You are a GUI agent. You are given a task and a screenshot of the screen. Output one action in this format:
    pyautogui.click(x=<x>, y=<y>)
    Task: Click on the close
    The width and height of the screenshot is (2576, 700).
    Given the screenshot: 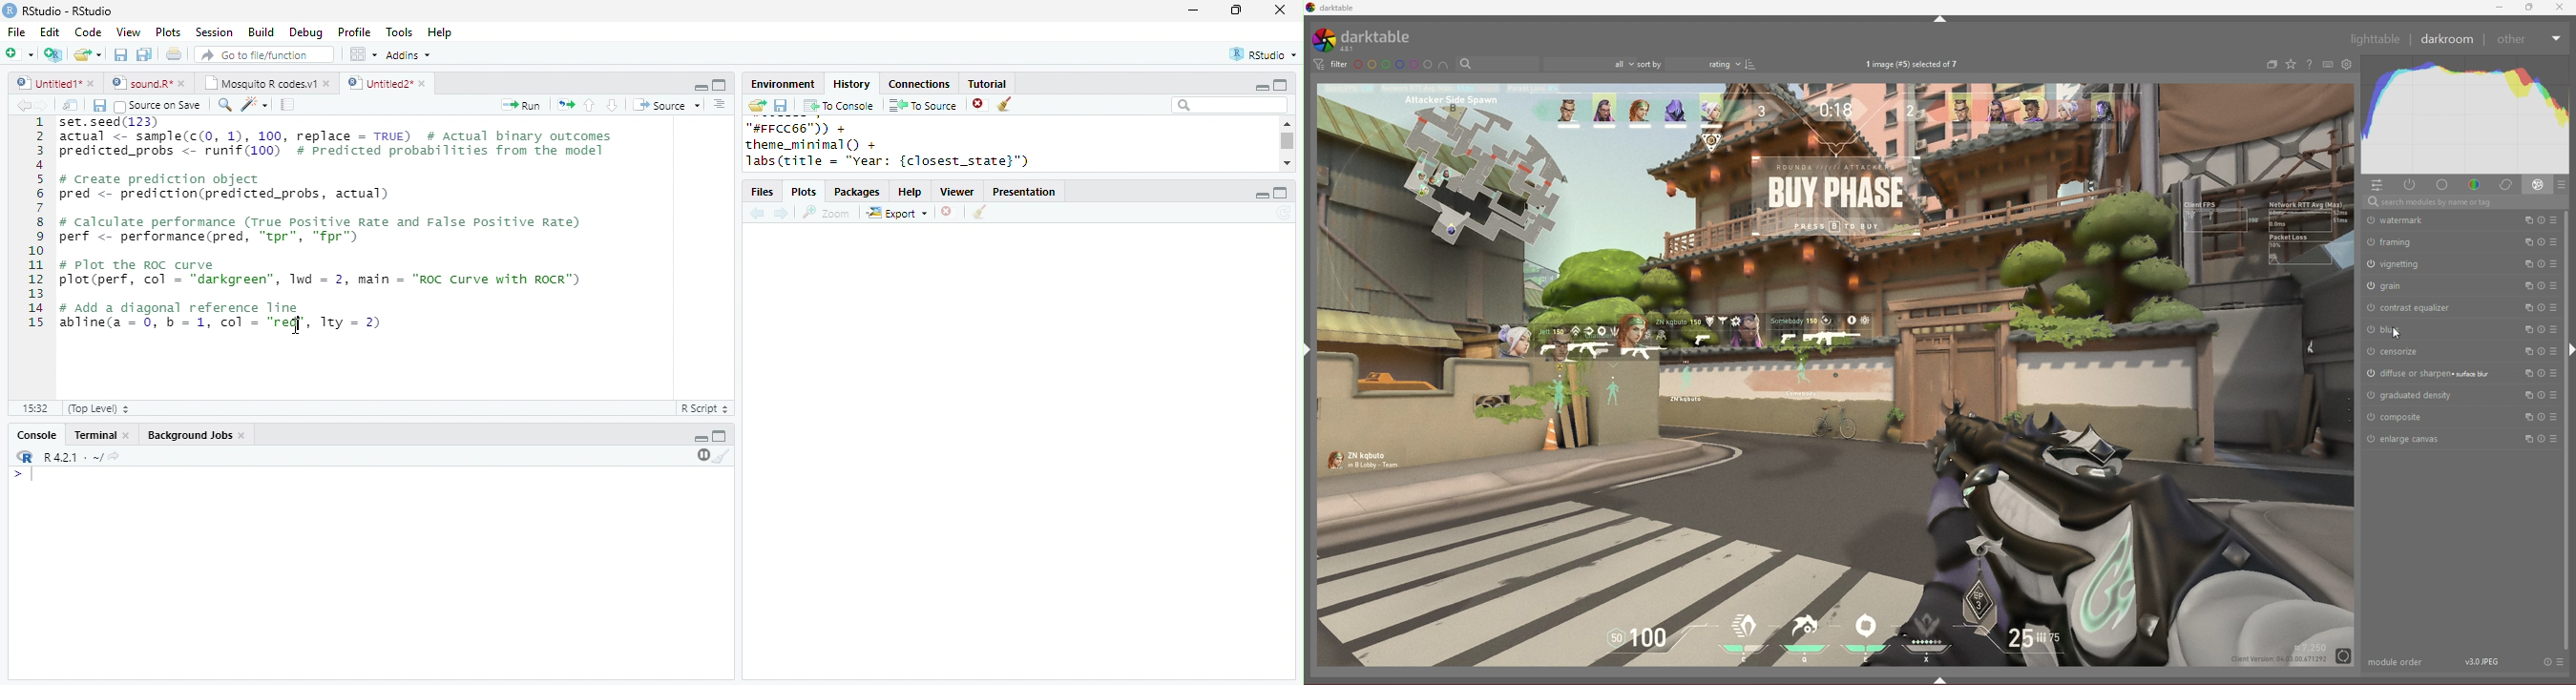 What is the action you would take?
    pyautogui.click(x=244, y=436)
    